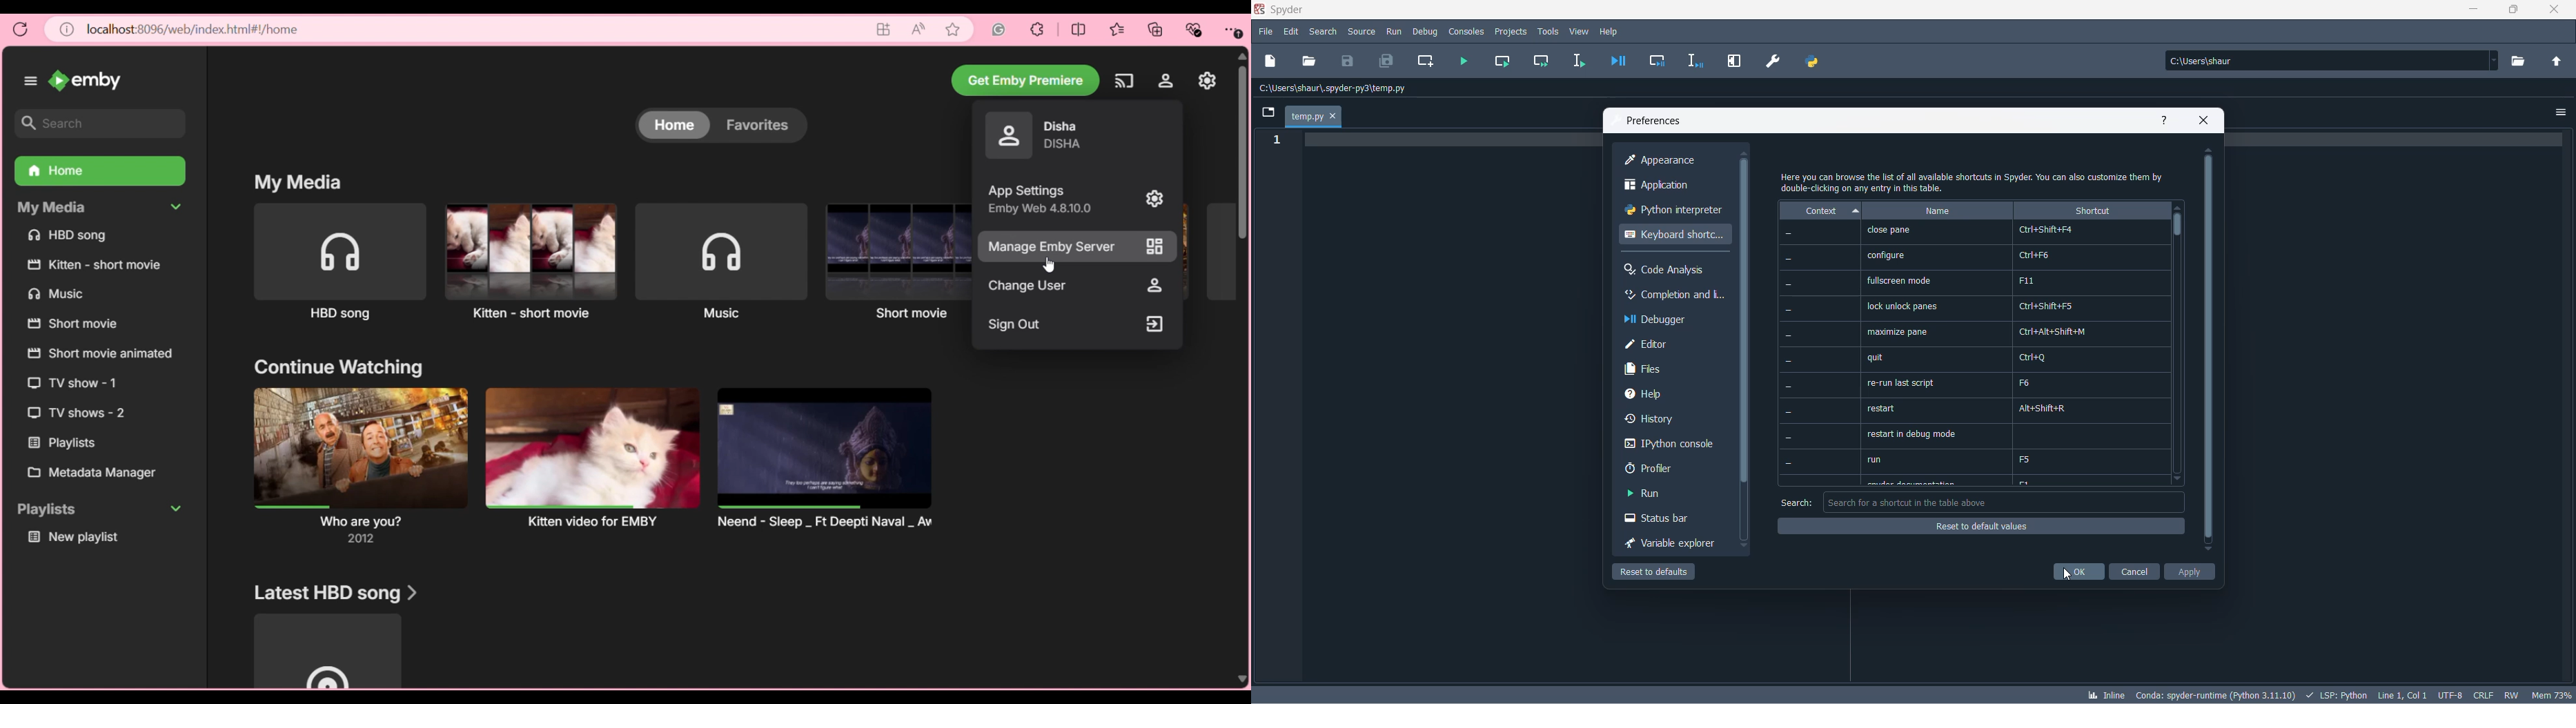 The image size is (2576, 728). I want to click on Browser split screen, so click(1079, 29).